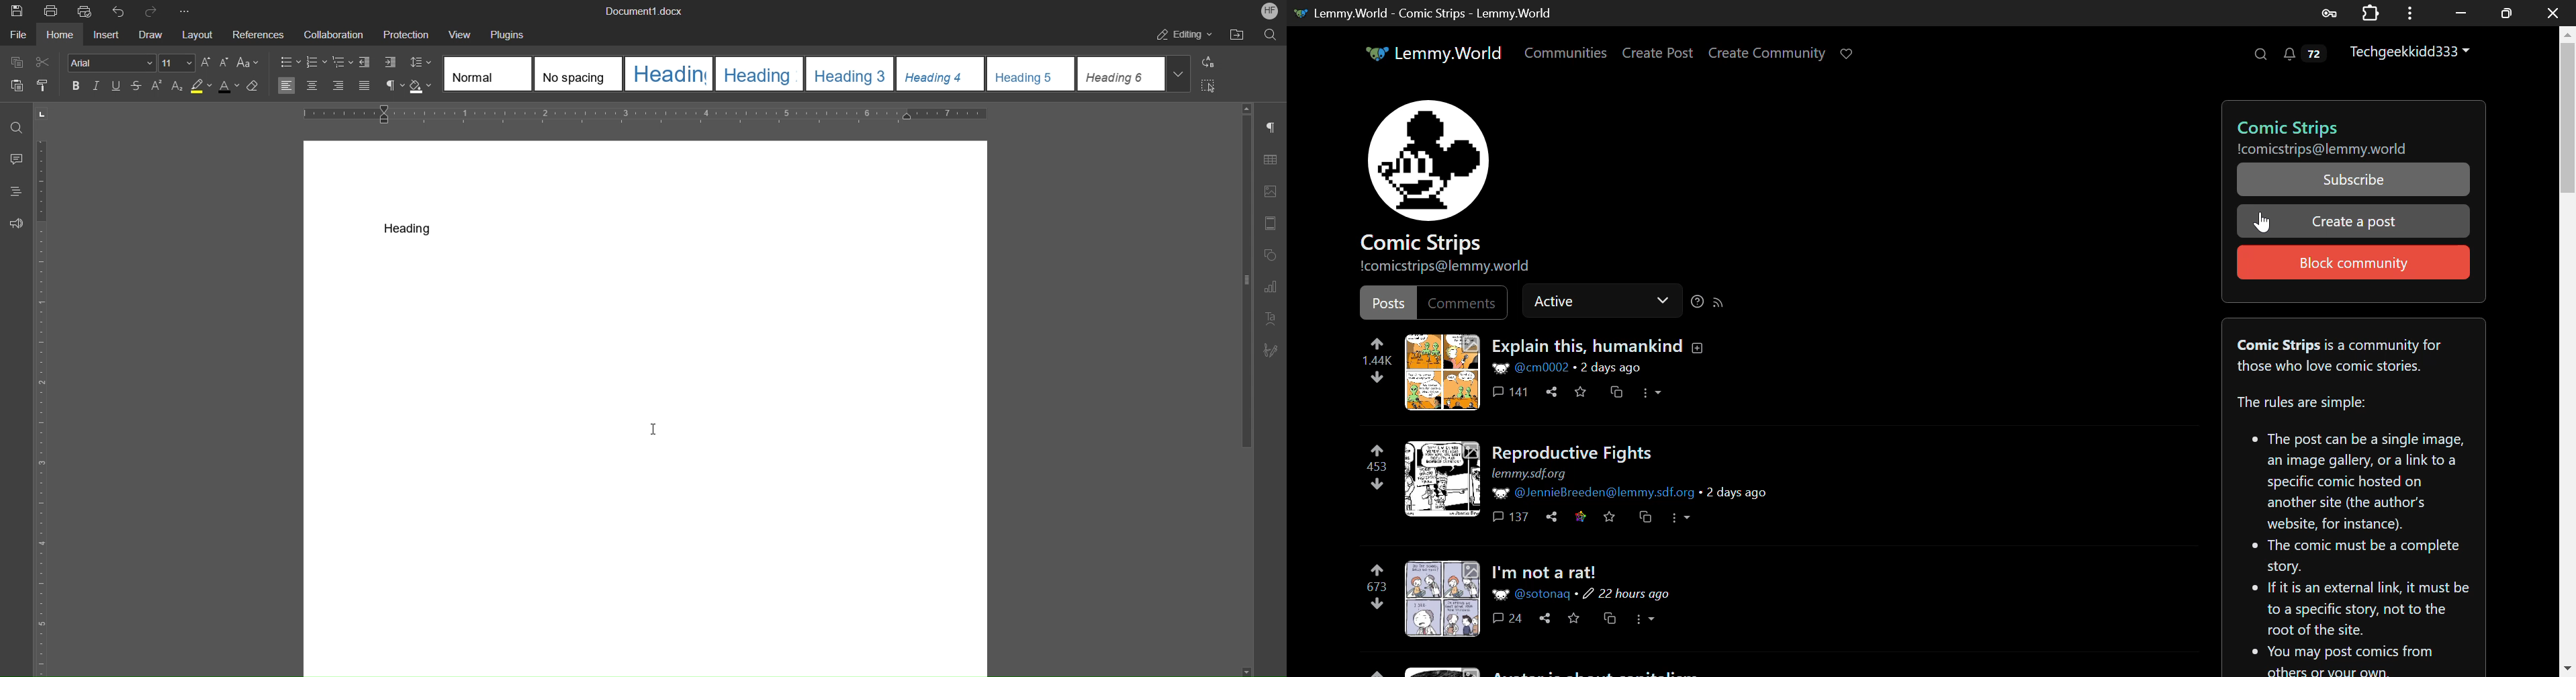  Describe the element at coordinates (13, 160) in the screenshot. I see `Comments` at that location.